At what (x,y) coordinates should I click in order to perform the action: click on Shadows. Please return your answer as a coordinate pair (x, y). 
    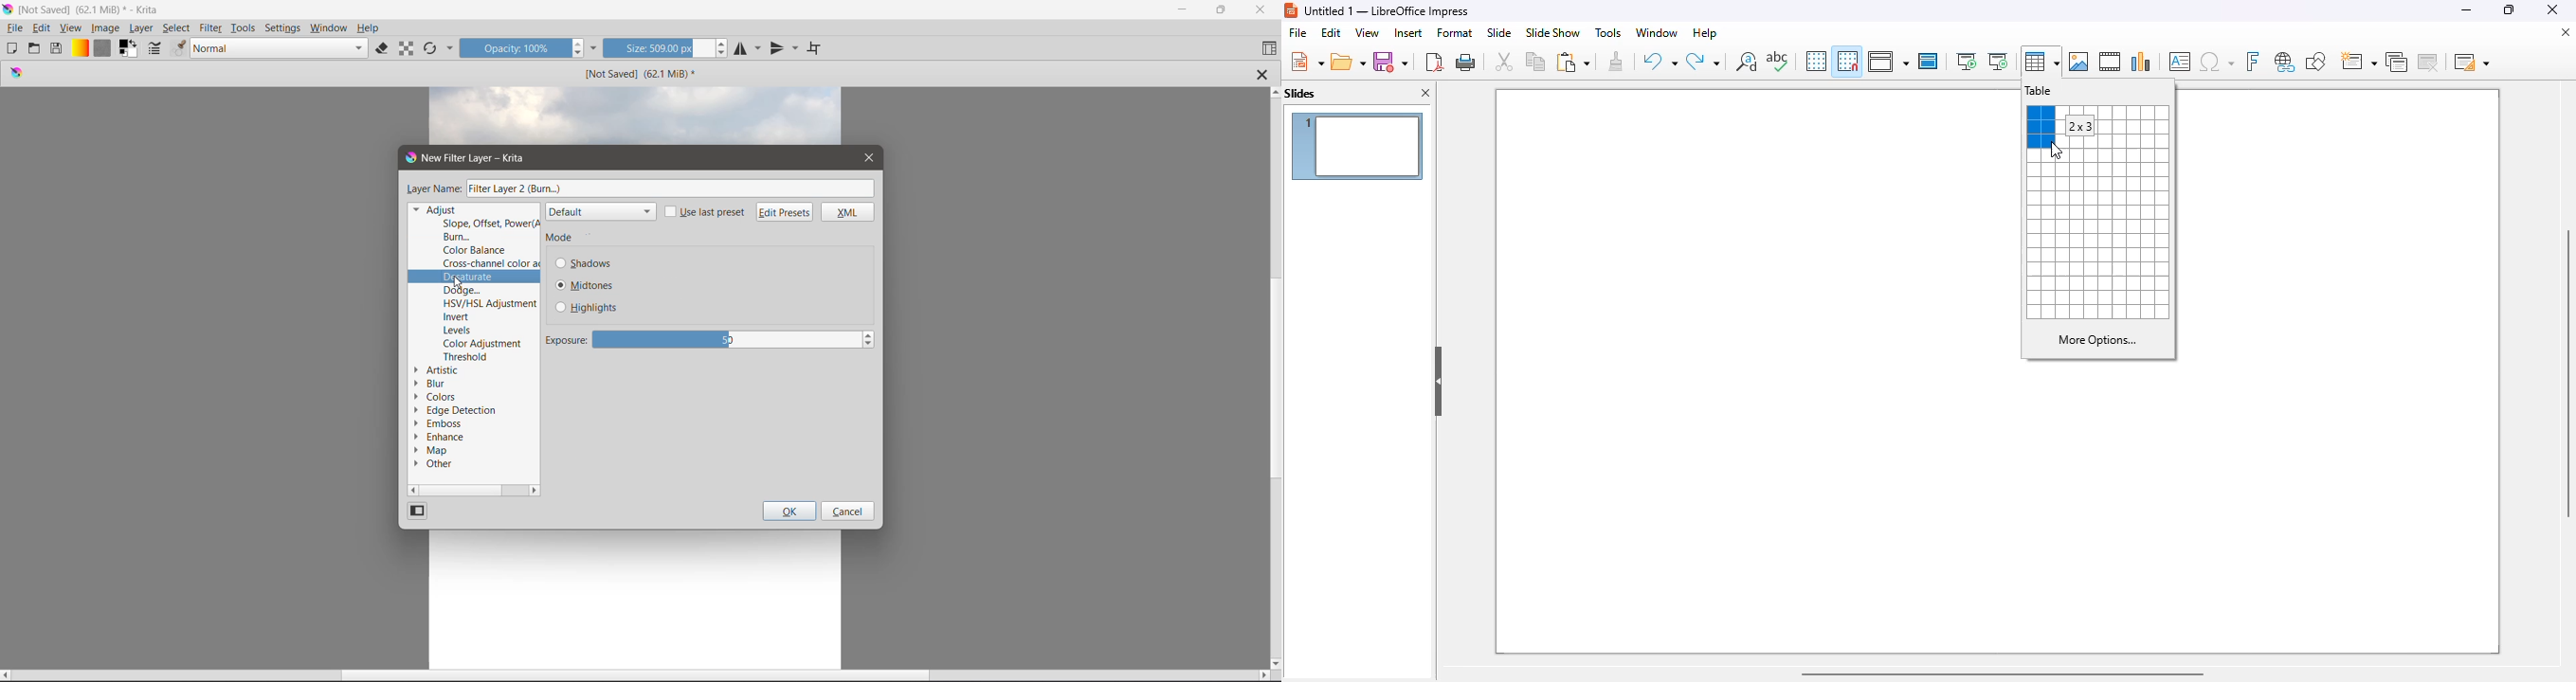
    Looking at the image, I should click on (584, 263).